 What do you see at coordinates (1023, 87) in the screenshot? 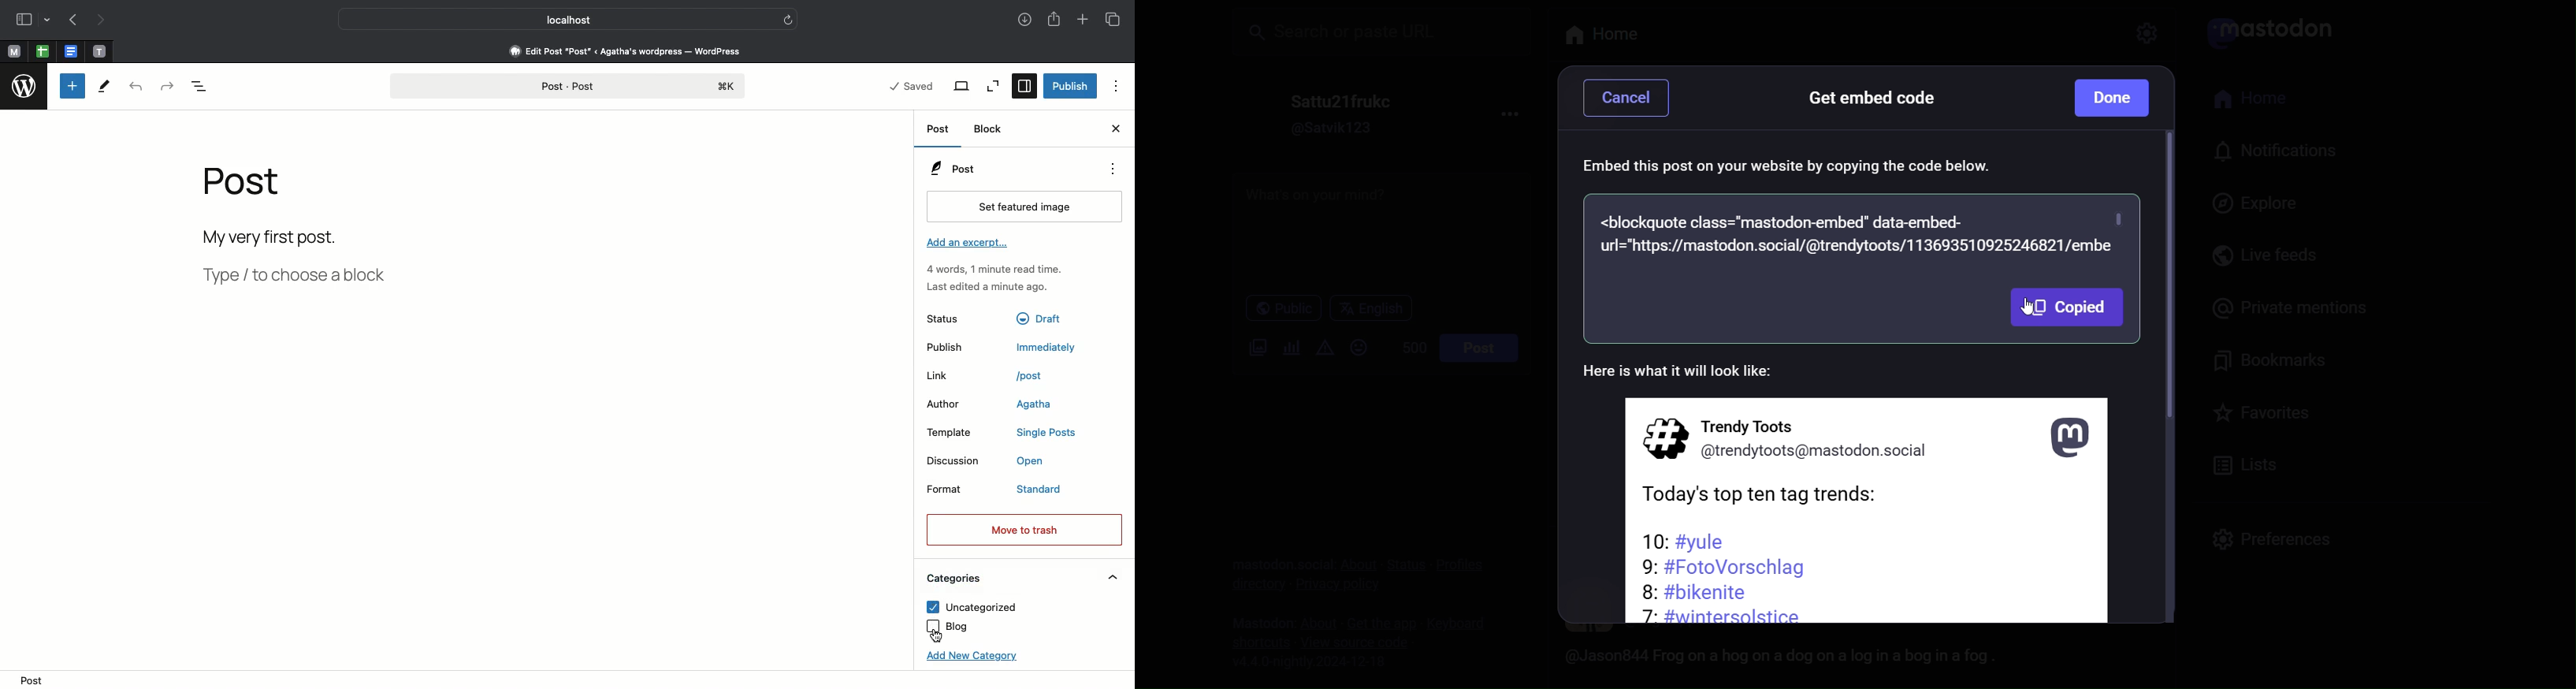
I see `Sidebar` at bounding box center [1023, 87].